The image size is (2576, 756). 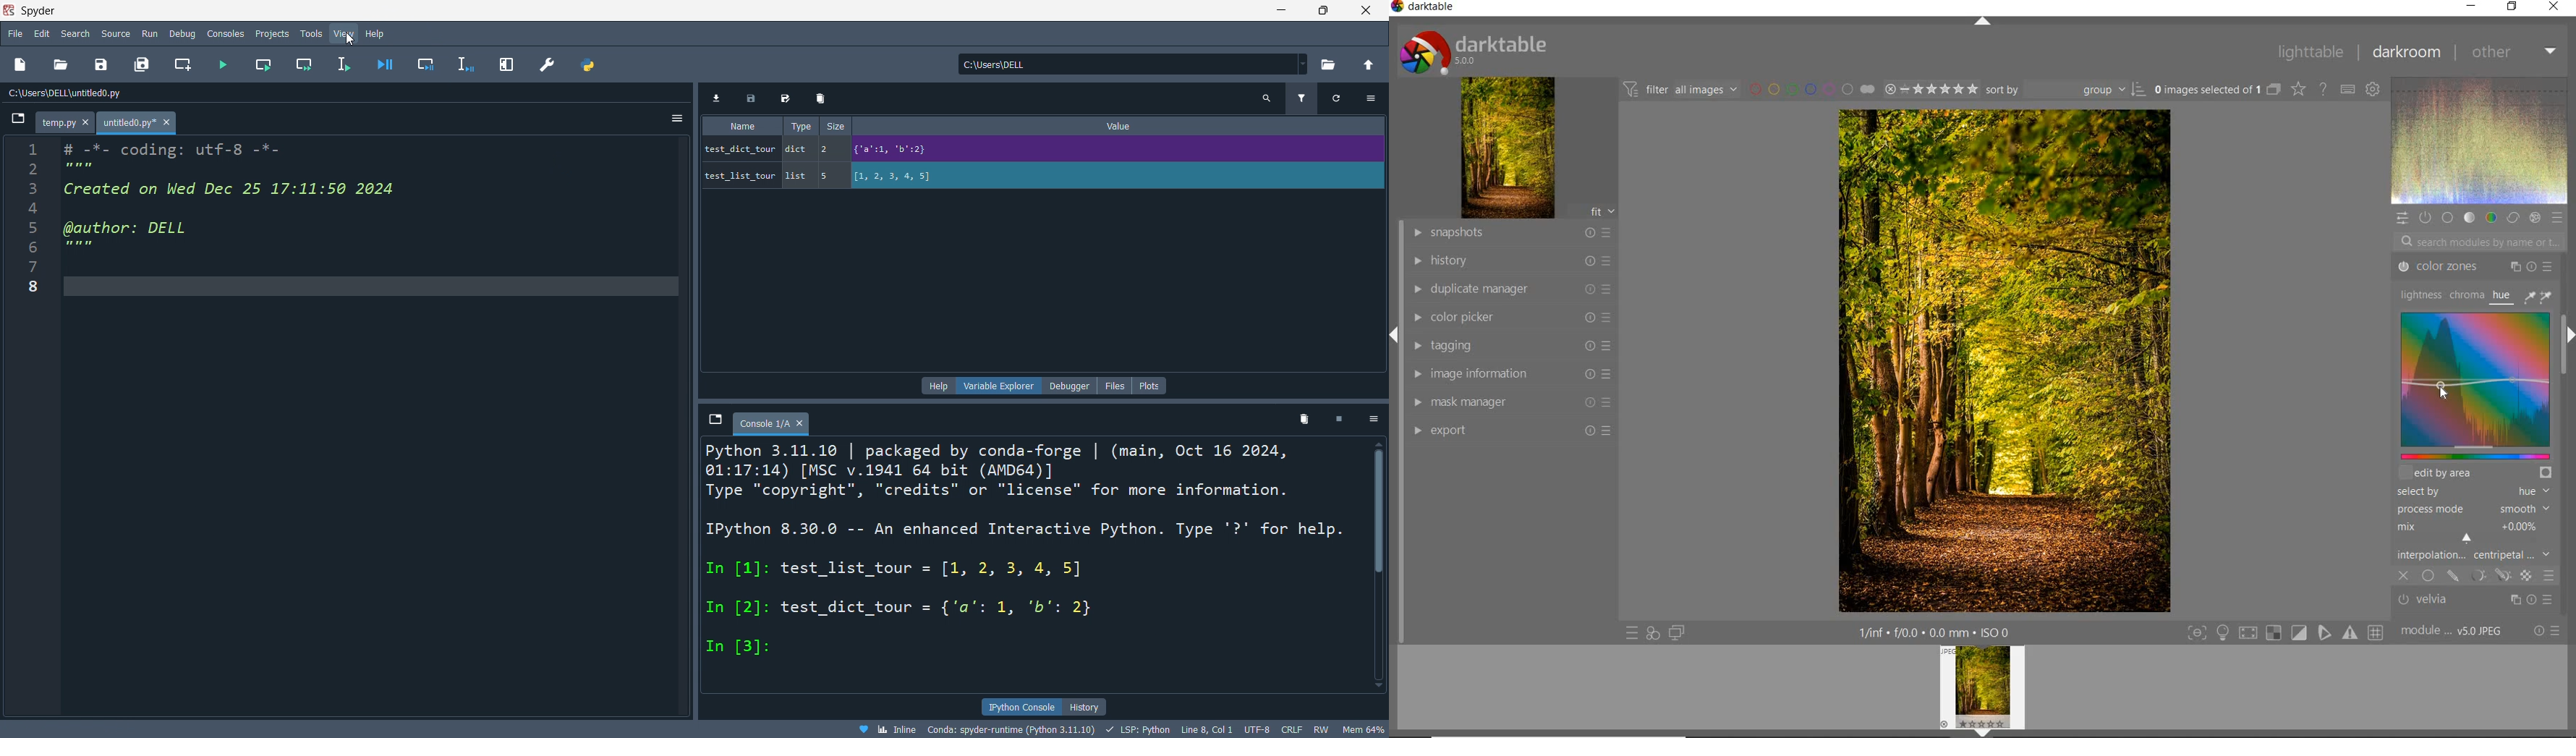 What do you see at coordinates (98, 67) in the screenshot?
I see `save` at bounding box center [98, 67].